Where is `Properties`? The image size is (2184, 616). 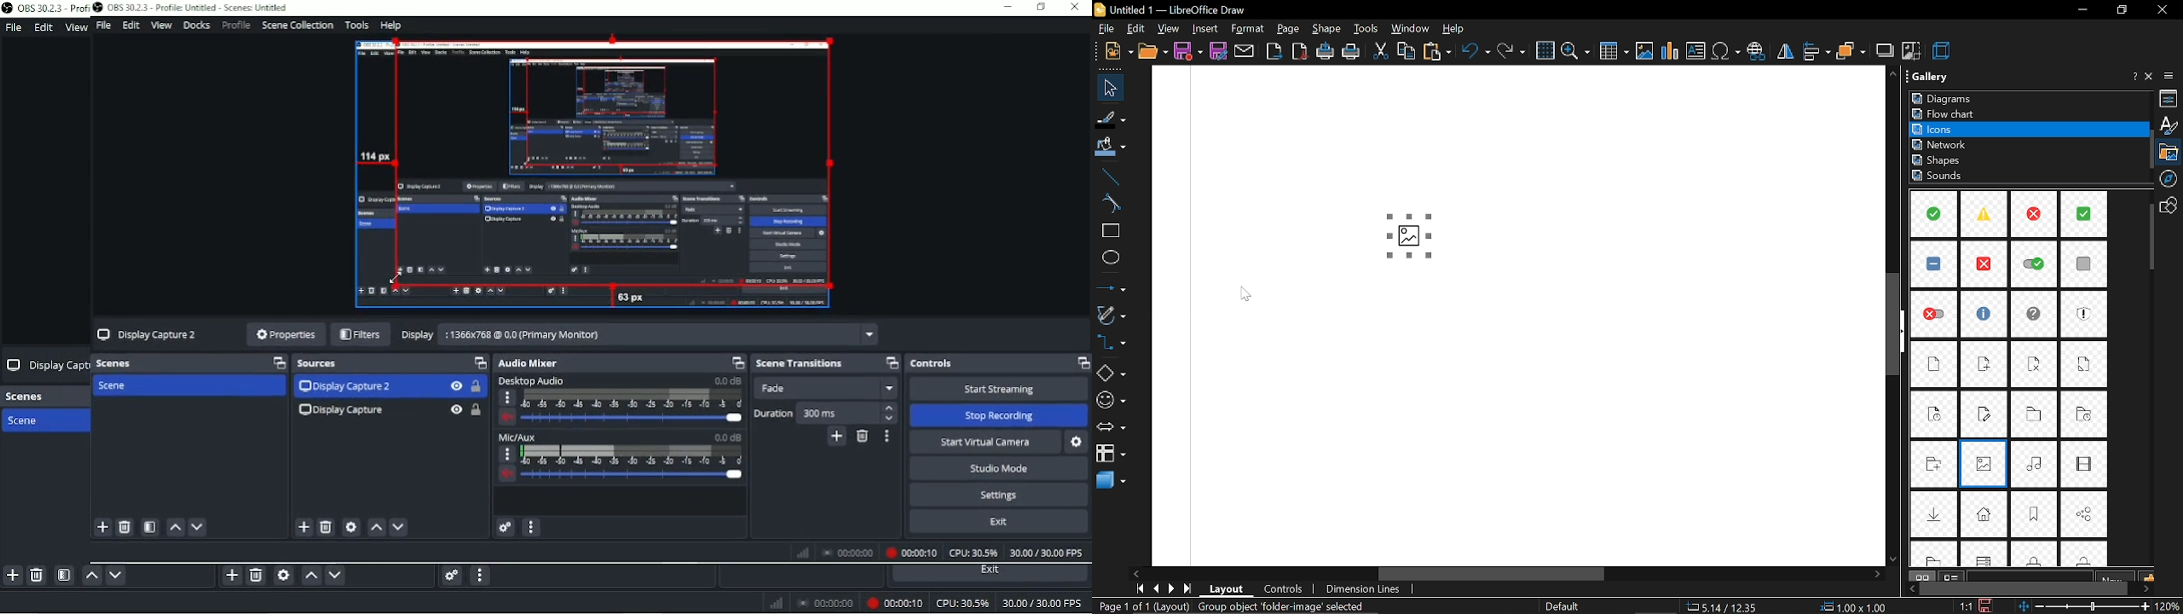 Properties is located at coordinates (285, 332).